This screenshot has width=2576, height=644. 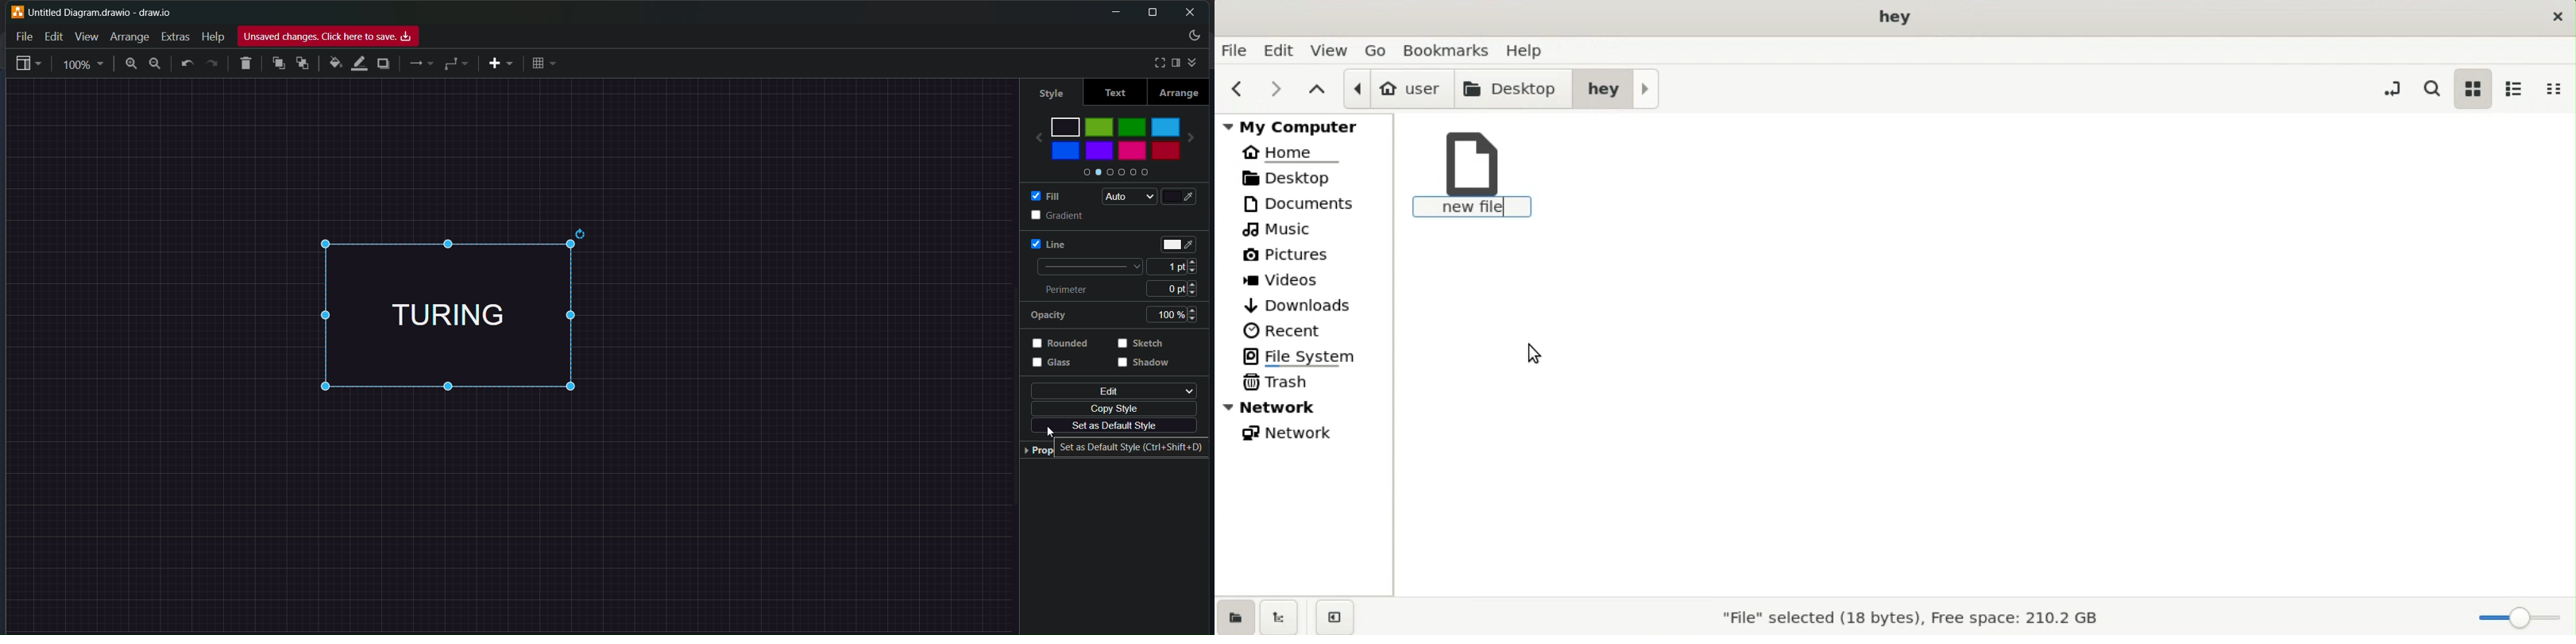 I want to click on rounded, so click(x=1065, y=343).